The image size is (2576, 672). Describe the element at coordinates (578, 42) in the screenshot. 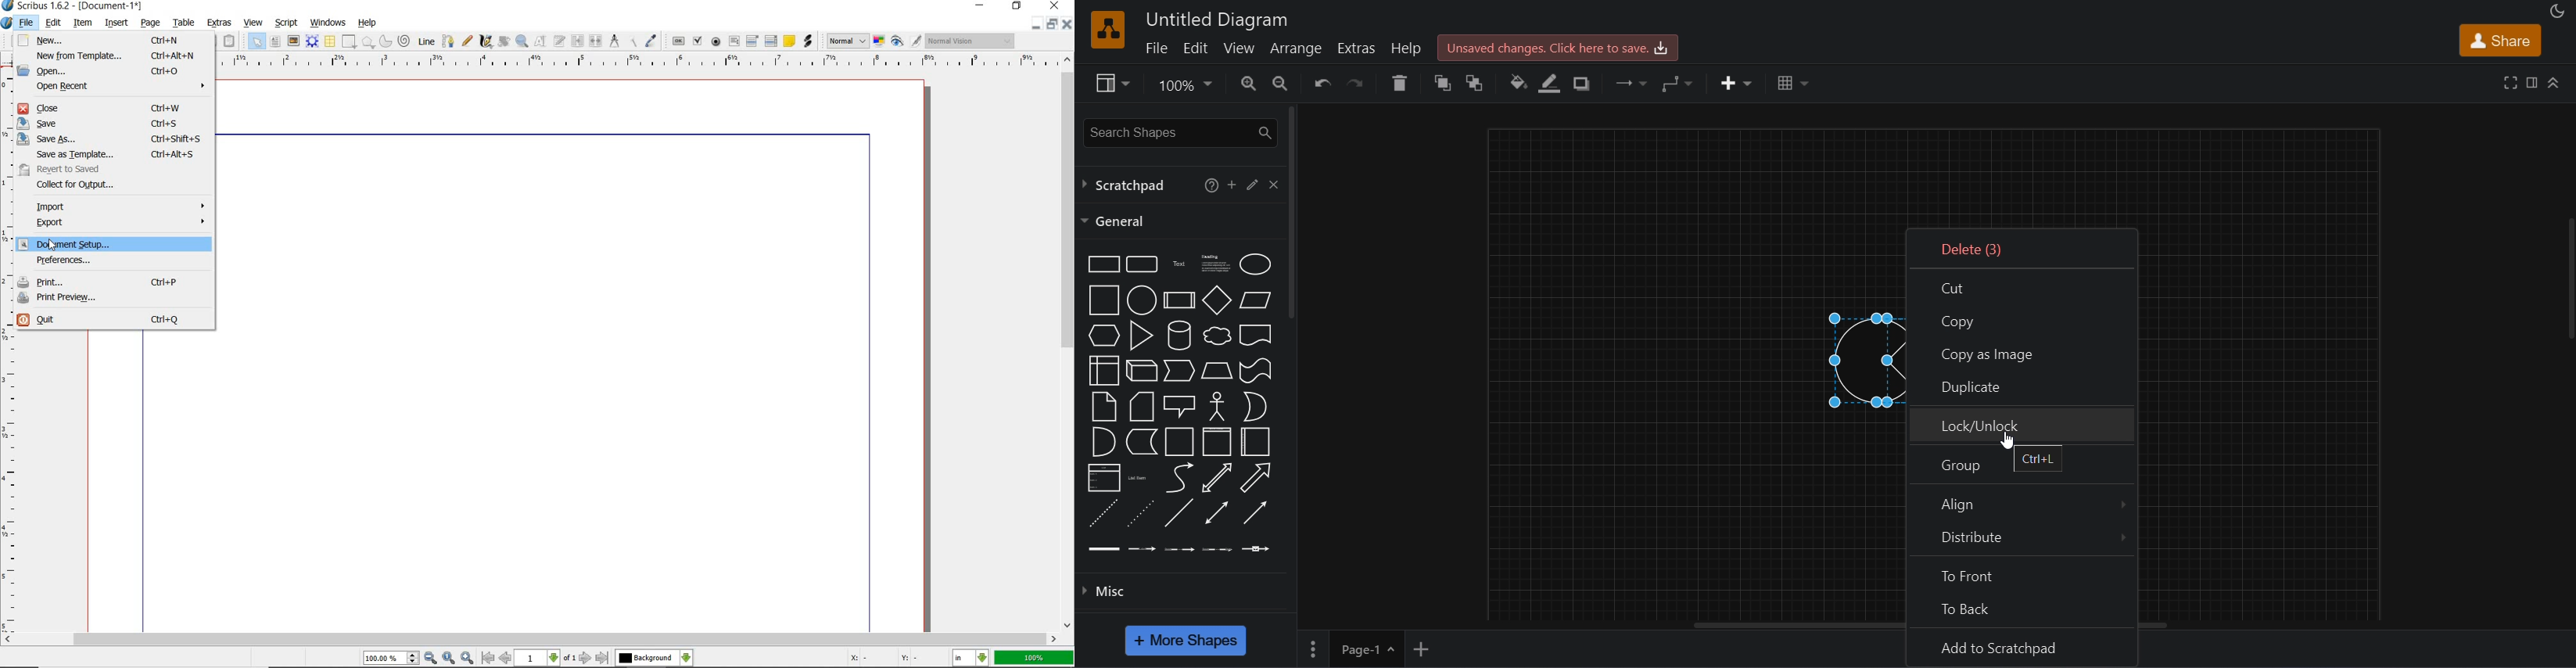

I see `link text frames` at that location.